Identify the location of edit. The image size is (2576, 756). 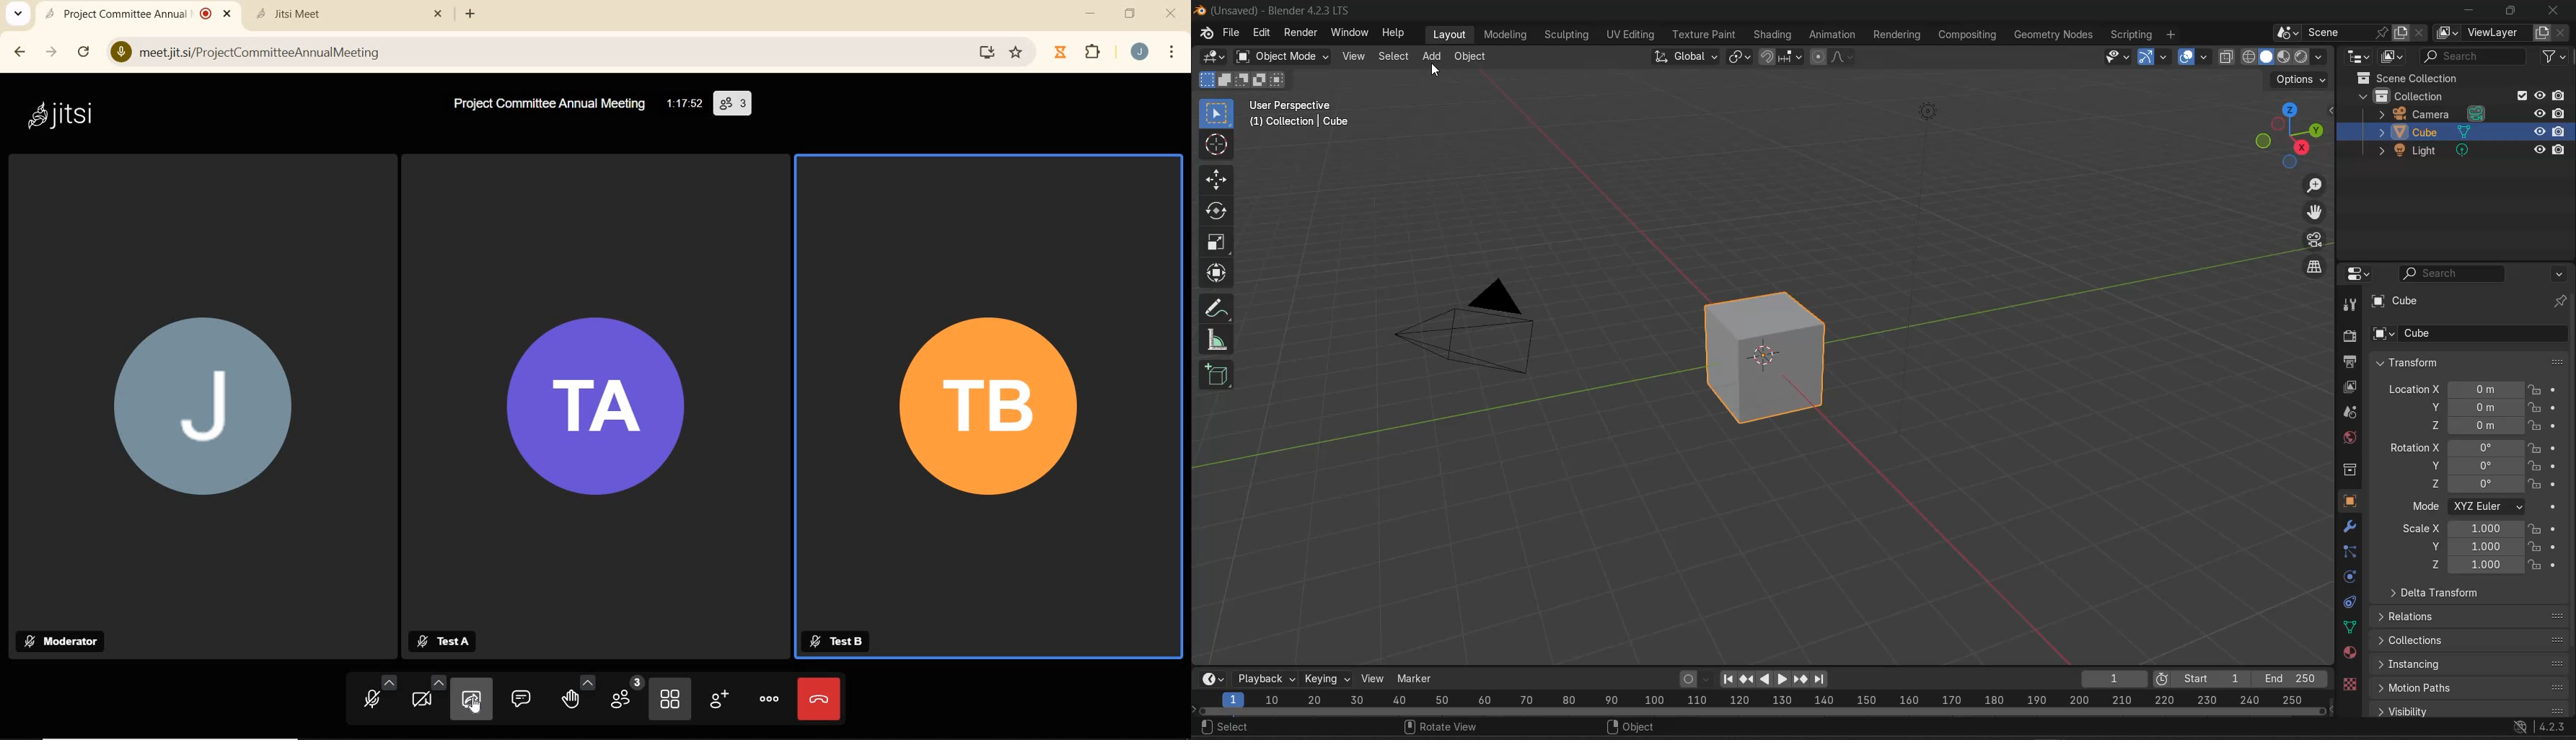
(1262, 31).